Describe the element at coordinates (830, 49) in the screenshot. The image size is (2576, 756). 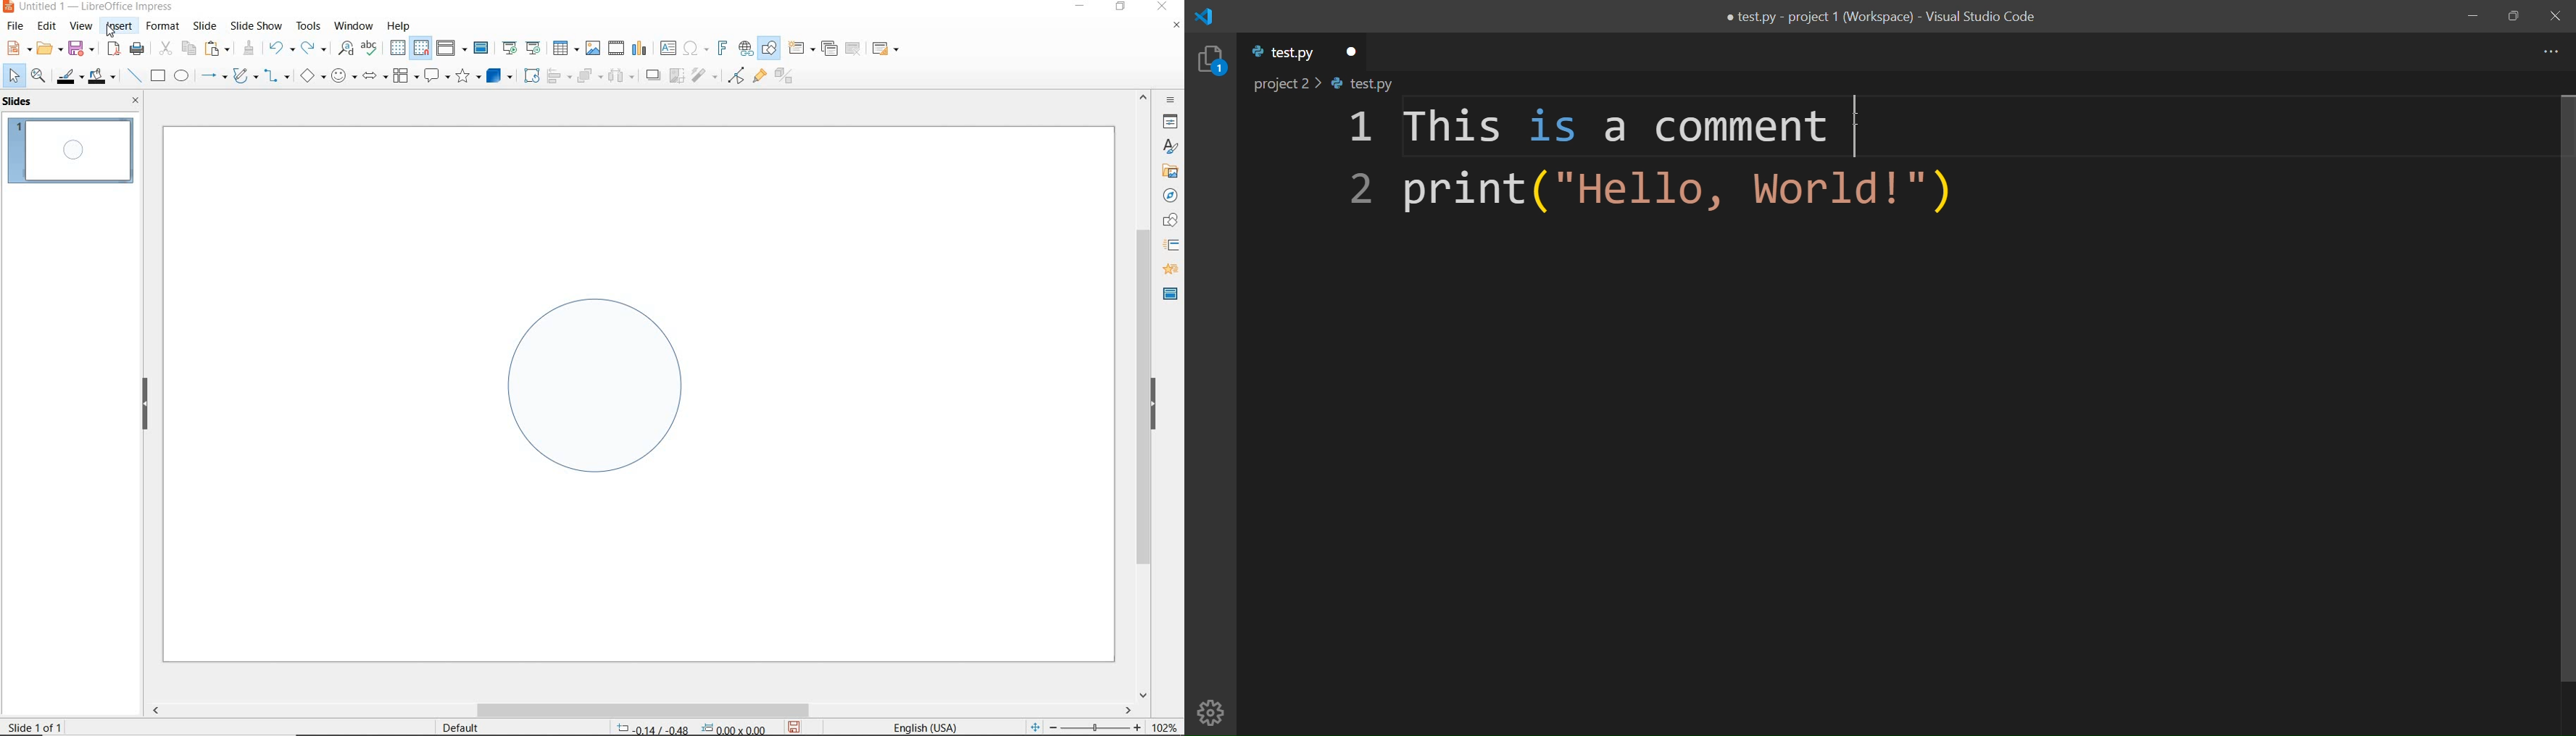
I see `duplicate slide` at that location.